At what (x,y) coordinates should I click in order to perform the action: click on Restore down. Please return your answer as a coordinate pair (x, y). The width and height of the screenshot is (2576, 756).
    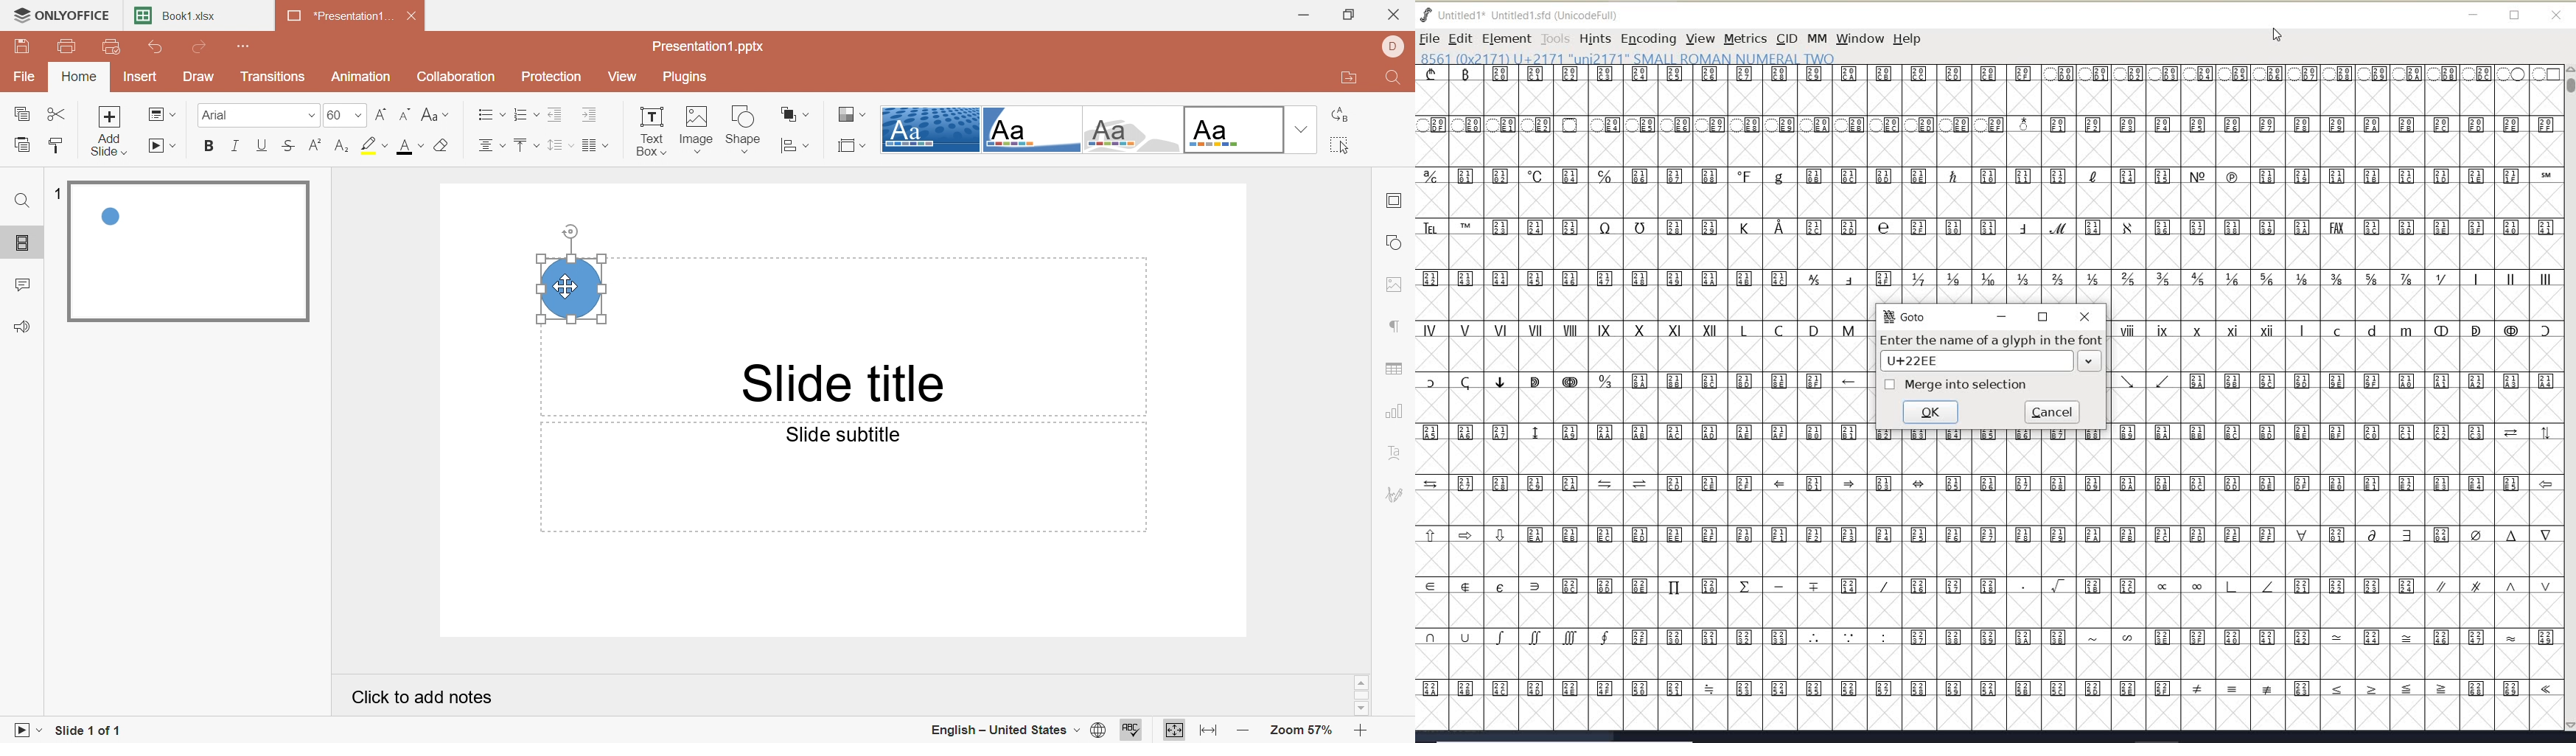
    Looking at the image, I should click on (1352, 14).